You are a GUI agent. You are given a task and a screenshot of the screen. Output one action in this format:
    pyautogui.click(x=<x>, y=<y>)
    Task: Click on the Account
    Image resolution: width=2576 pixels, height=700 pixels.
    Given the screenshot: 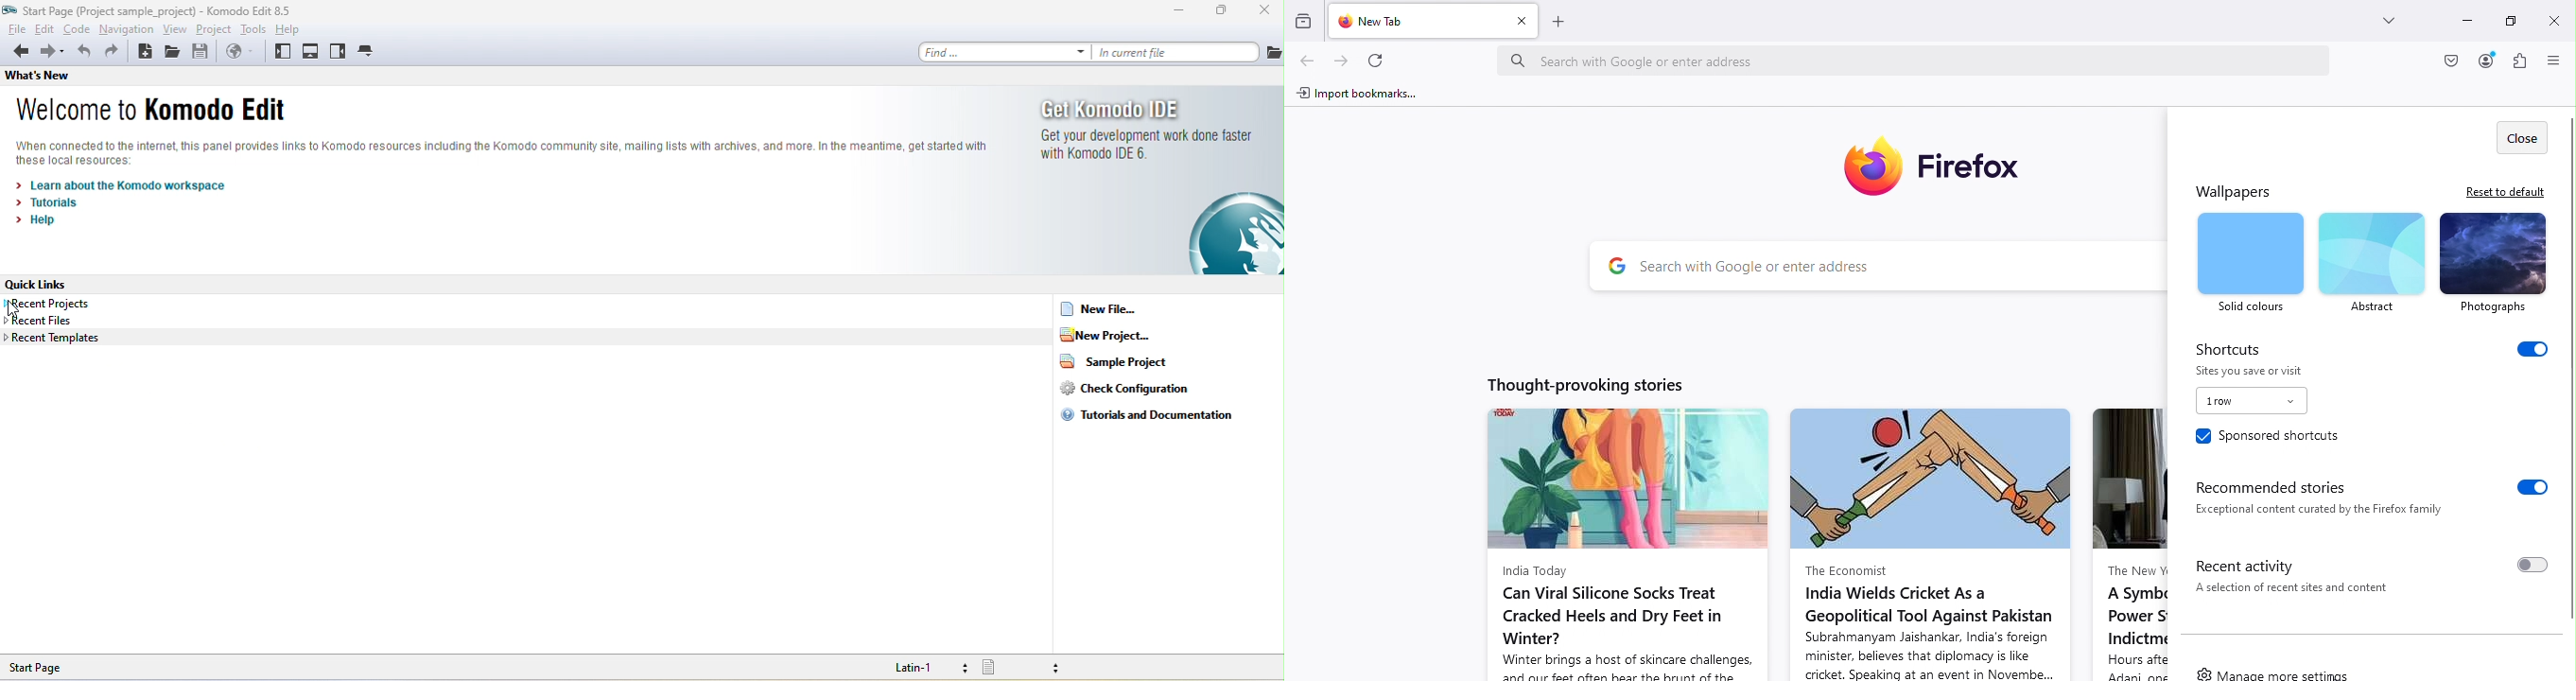 What is the action you would take?
    pyautogui.click(x=2486, y=61)
    